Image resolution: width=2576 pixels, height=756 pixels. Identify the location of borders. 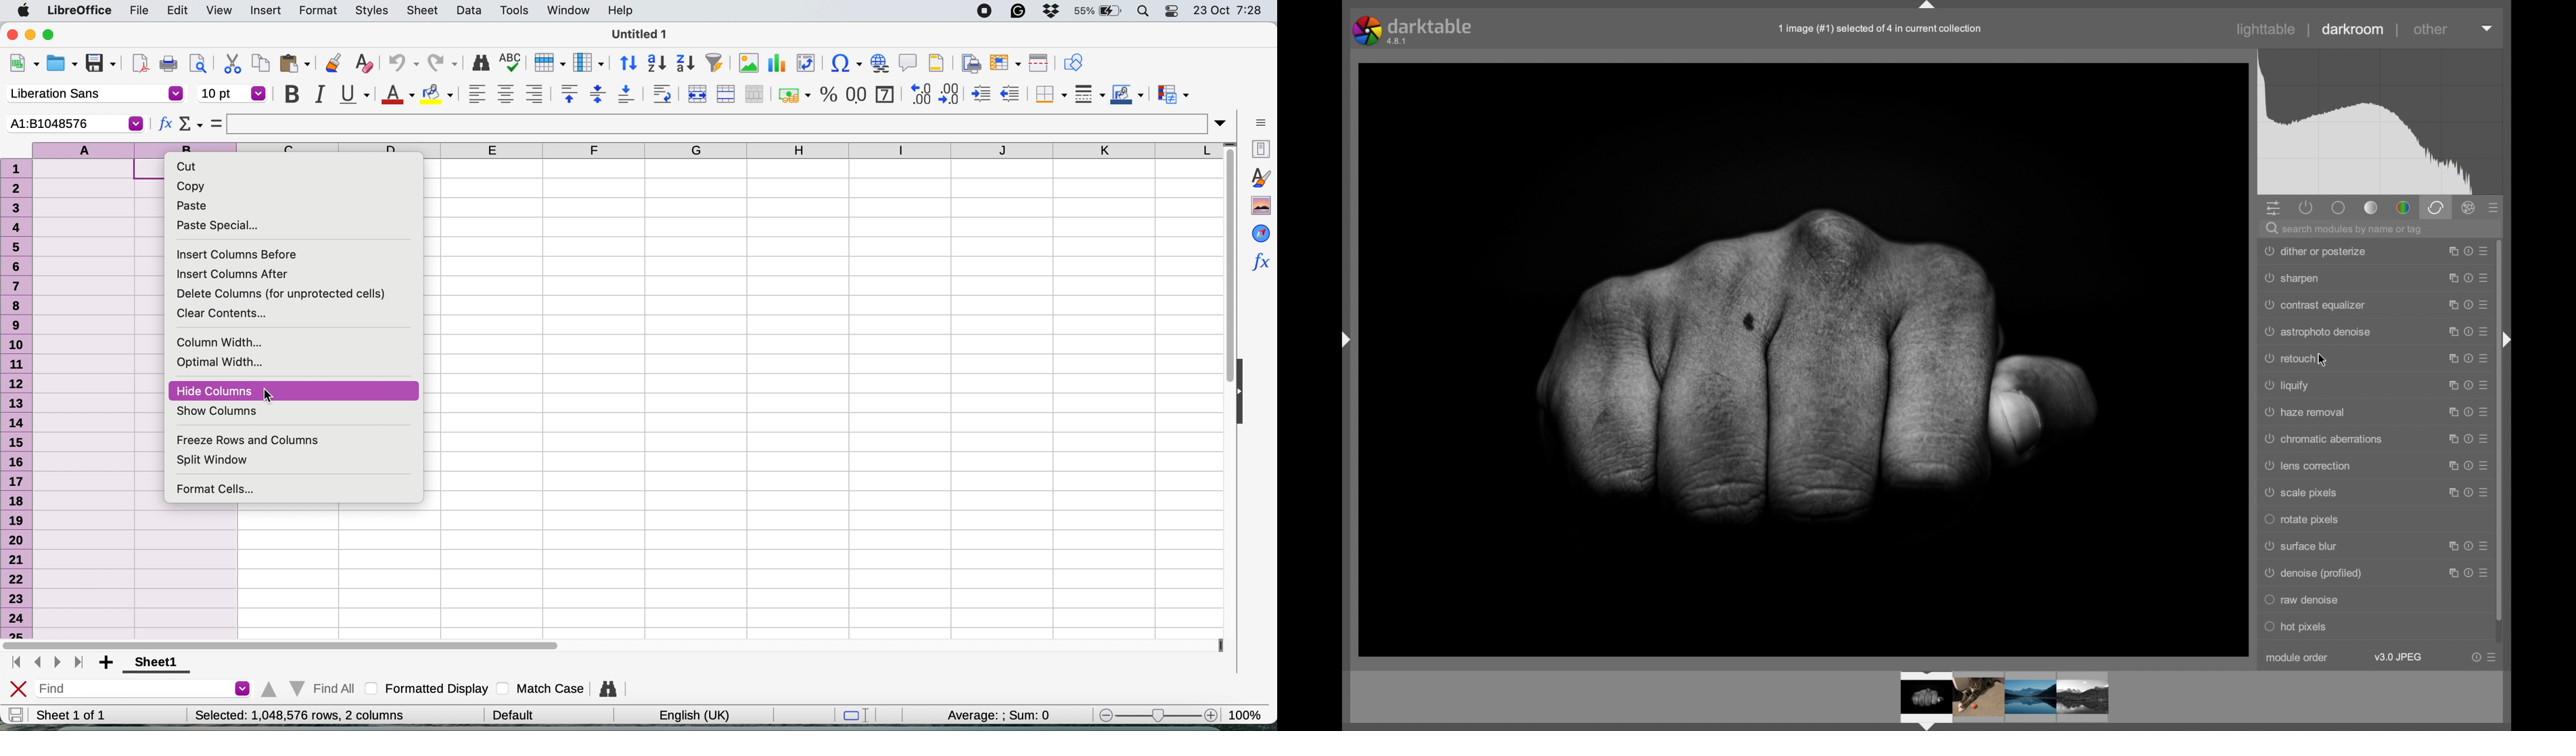
(1049, 93).